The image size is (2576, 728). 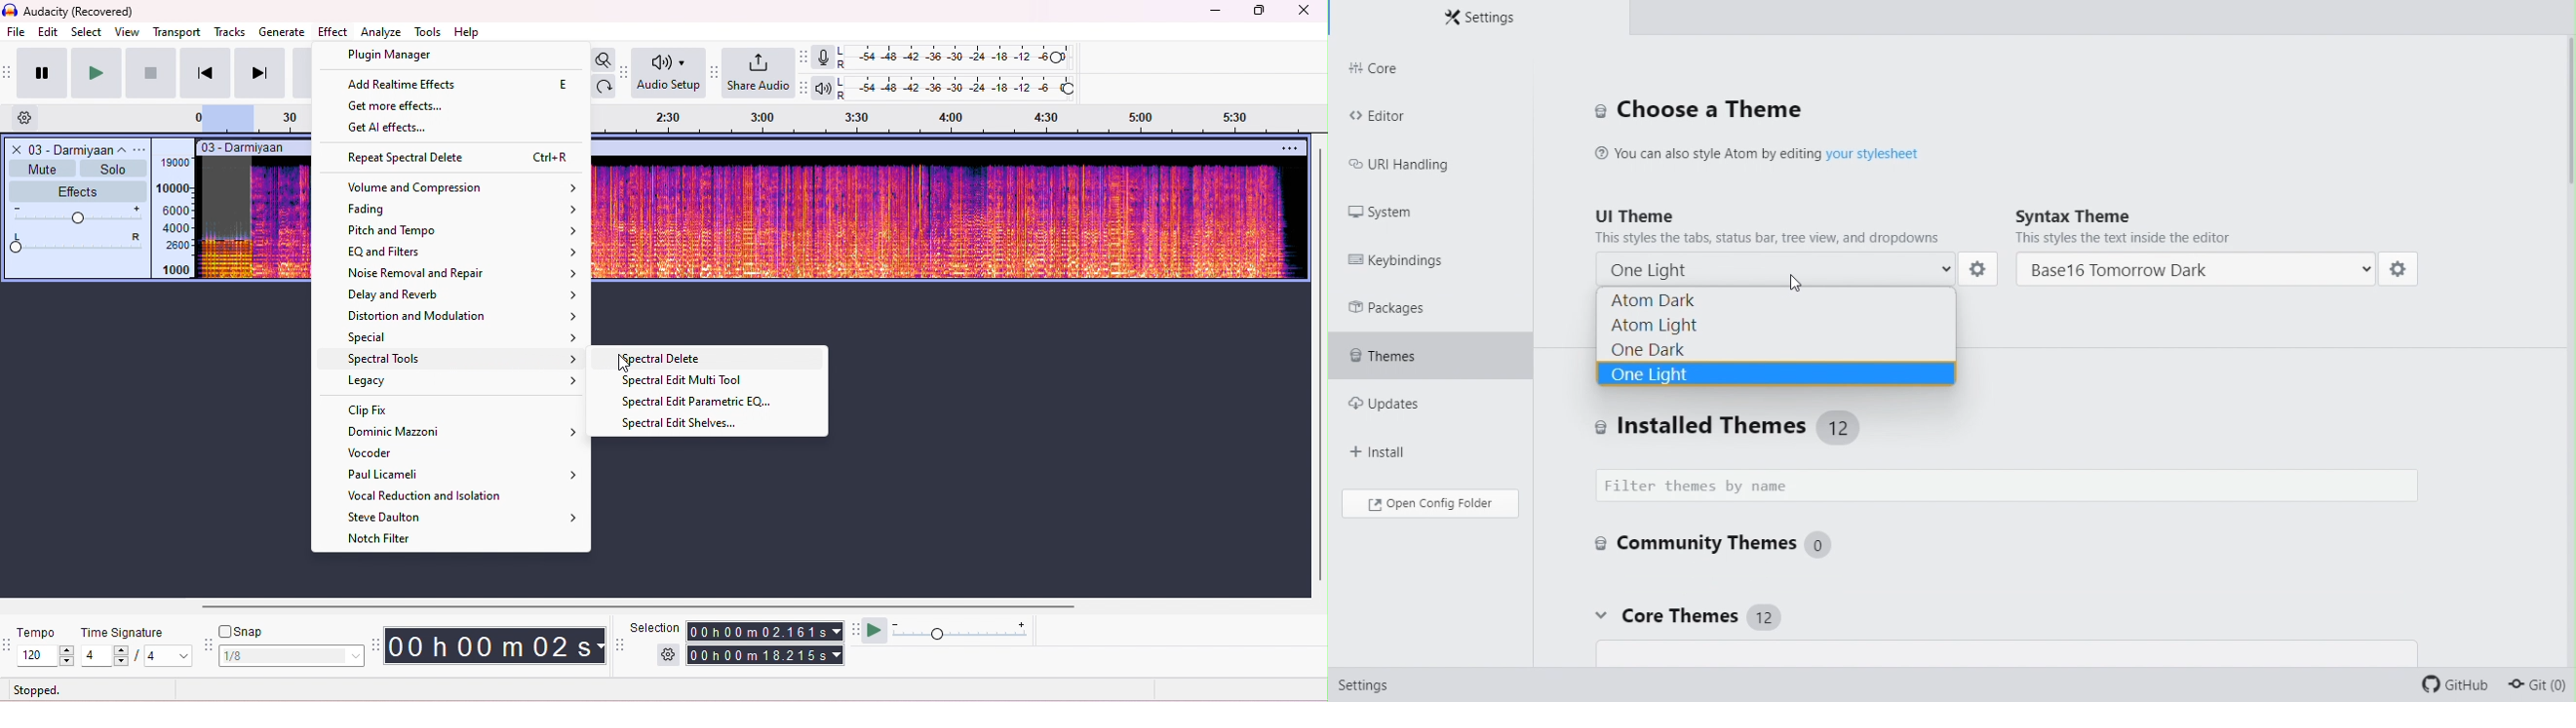 What do you see at coordinates (685, 424) in the screenshot?
I see `spectral edit selves` at bounding box center [685, 424].